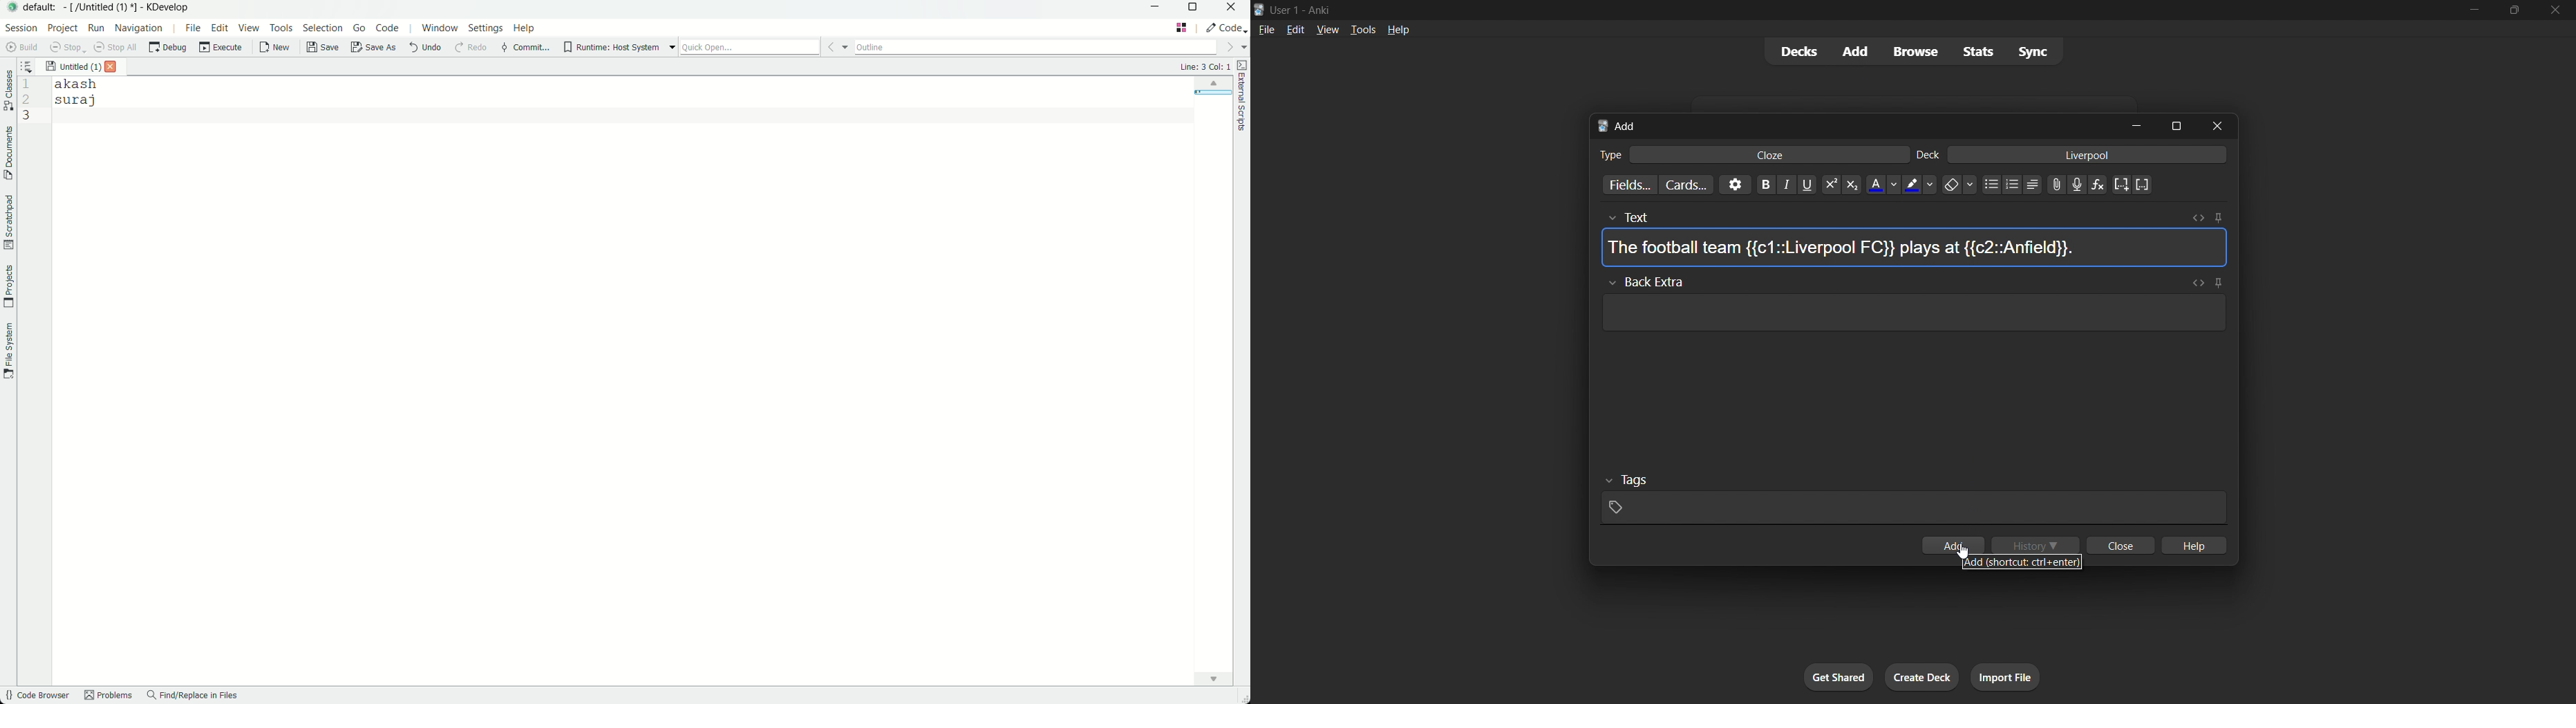  What do you see at coordinates (1859, 52) in the screenshot?
I see `add` at bounding box center [1859, 52].